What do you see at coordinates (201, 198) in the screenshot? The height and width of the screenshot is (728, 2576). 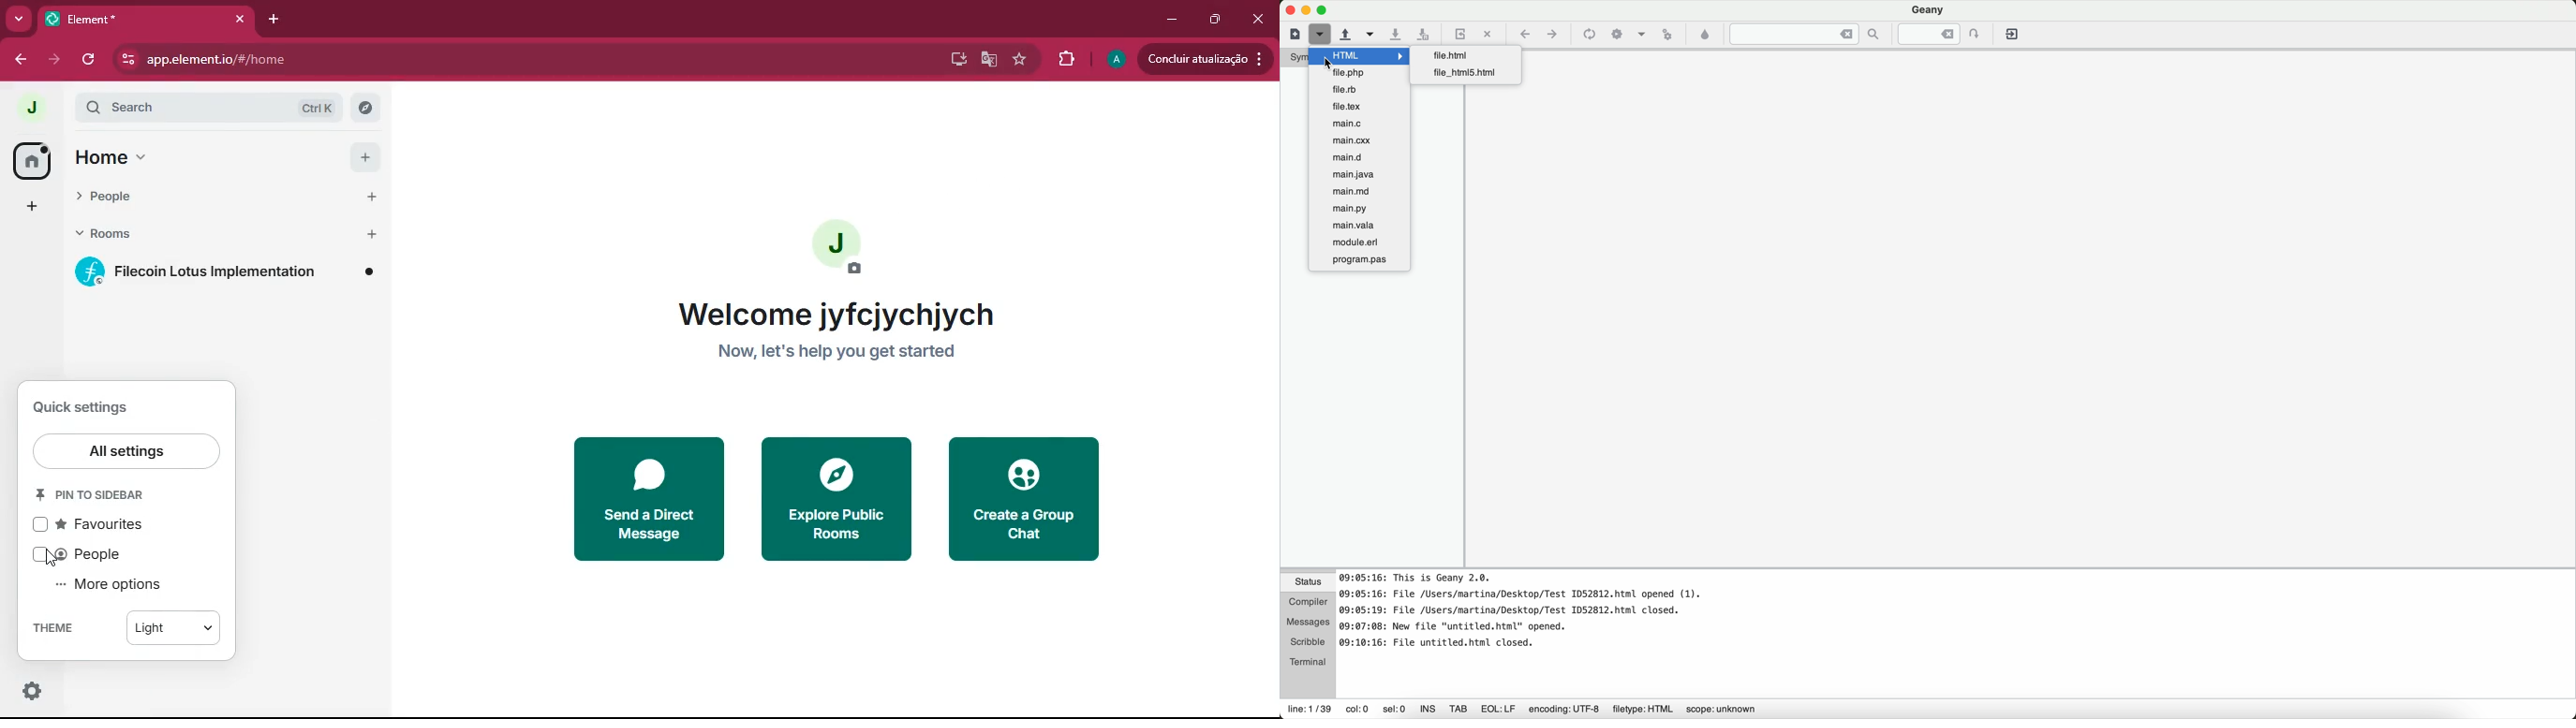 I see `people` at bounding box center [201, 198].